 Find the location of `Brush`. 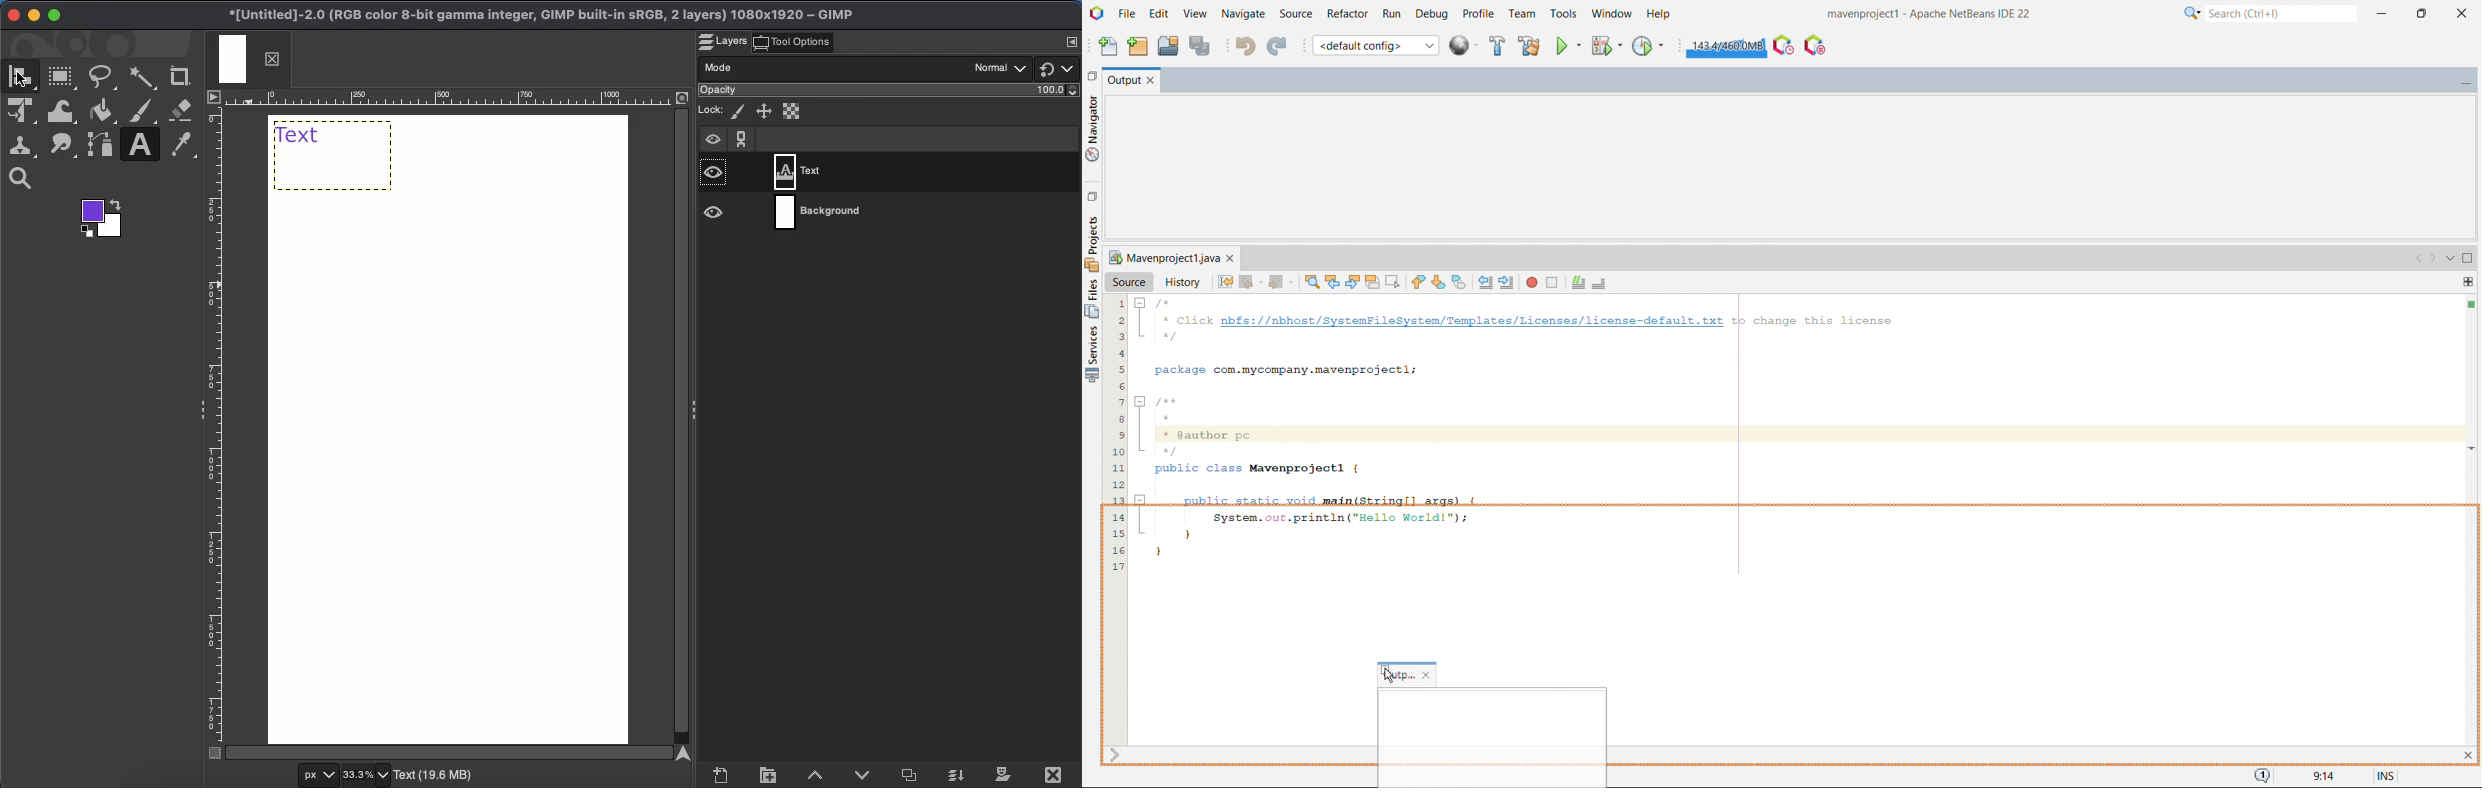

Brush is located at coordinates (143, 113).